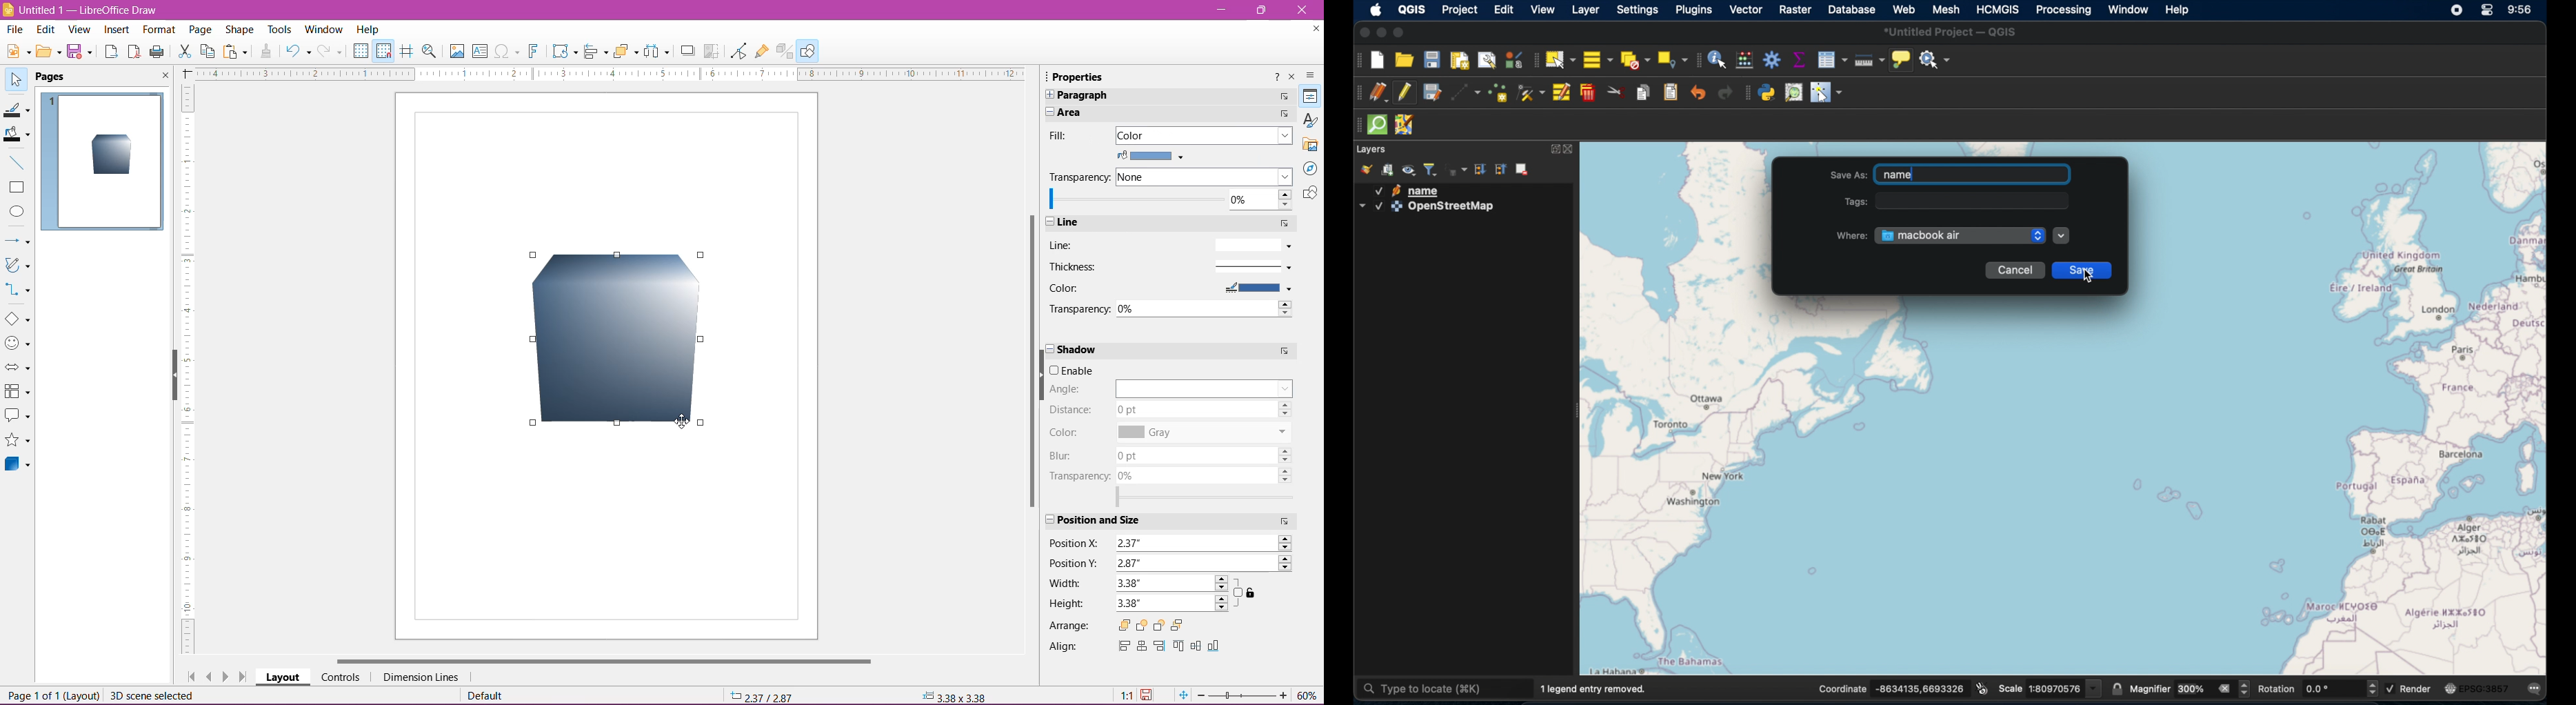 This screenshot has height=728, width=2576. What do you see at coordinates (16, 78) in the screenshot?
I see `Select Item` at bounding box center [16, 78].